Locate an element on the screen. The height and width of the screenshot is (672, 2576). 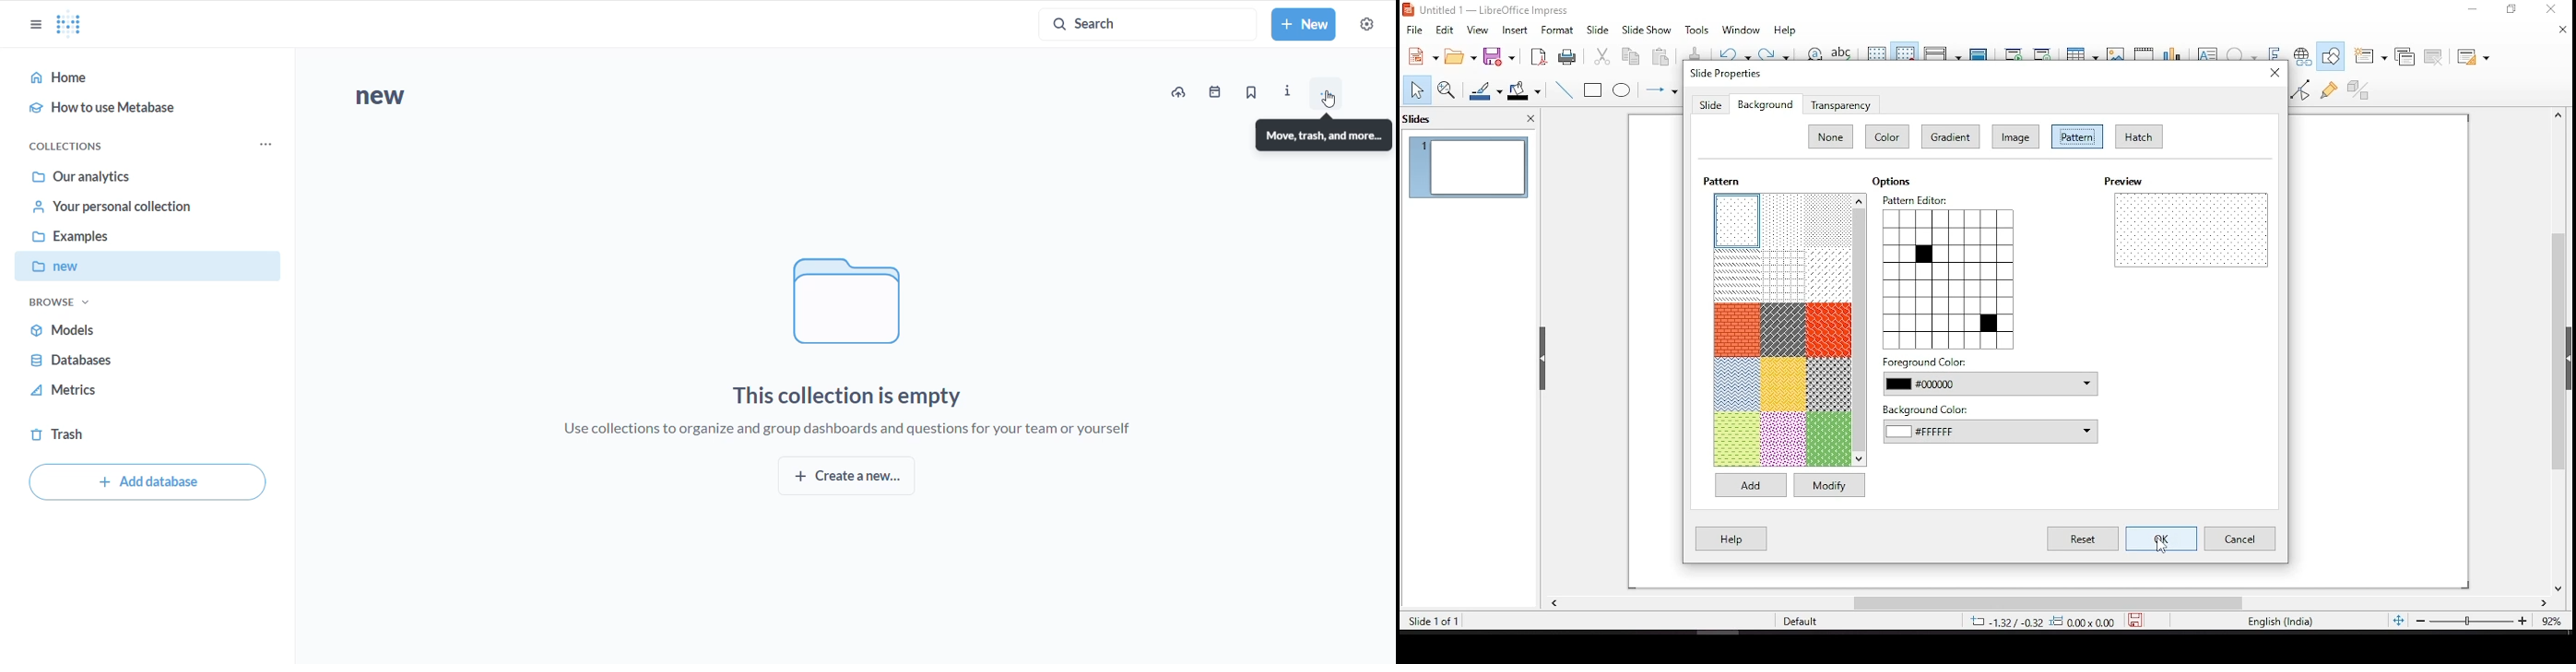
slide show is located at coordinates (1647, 29).